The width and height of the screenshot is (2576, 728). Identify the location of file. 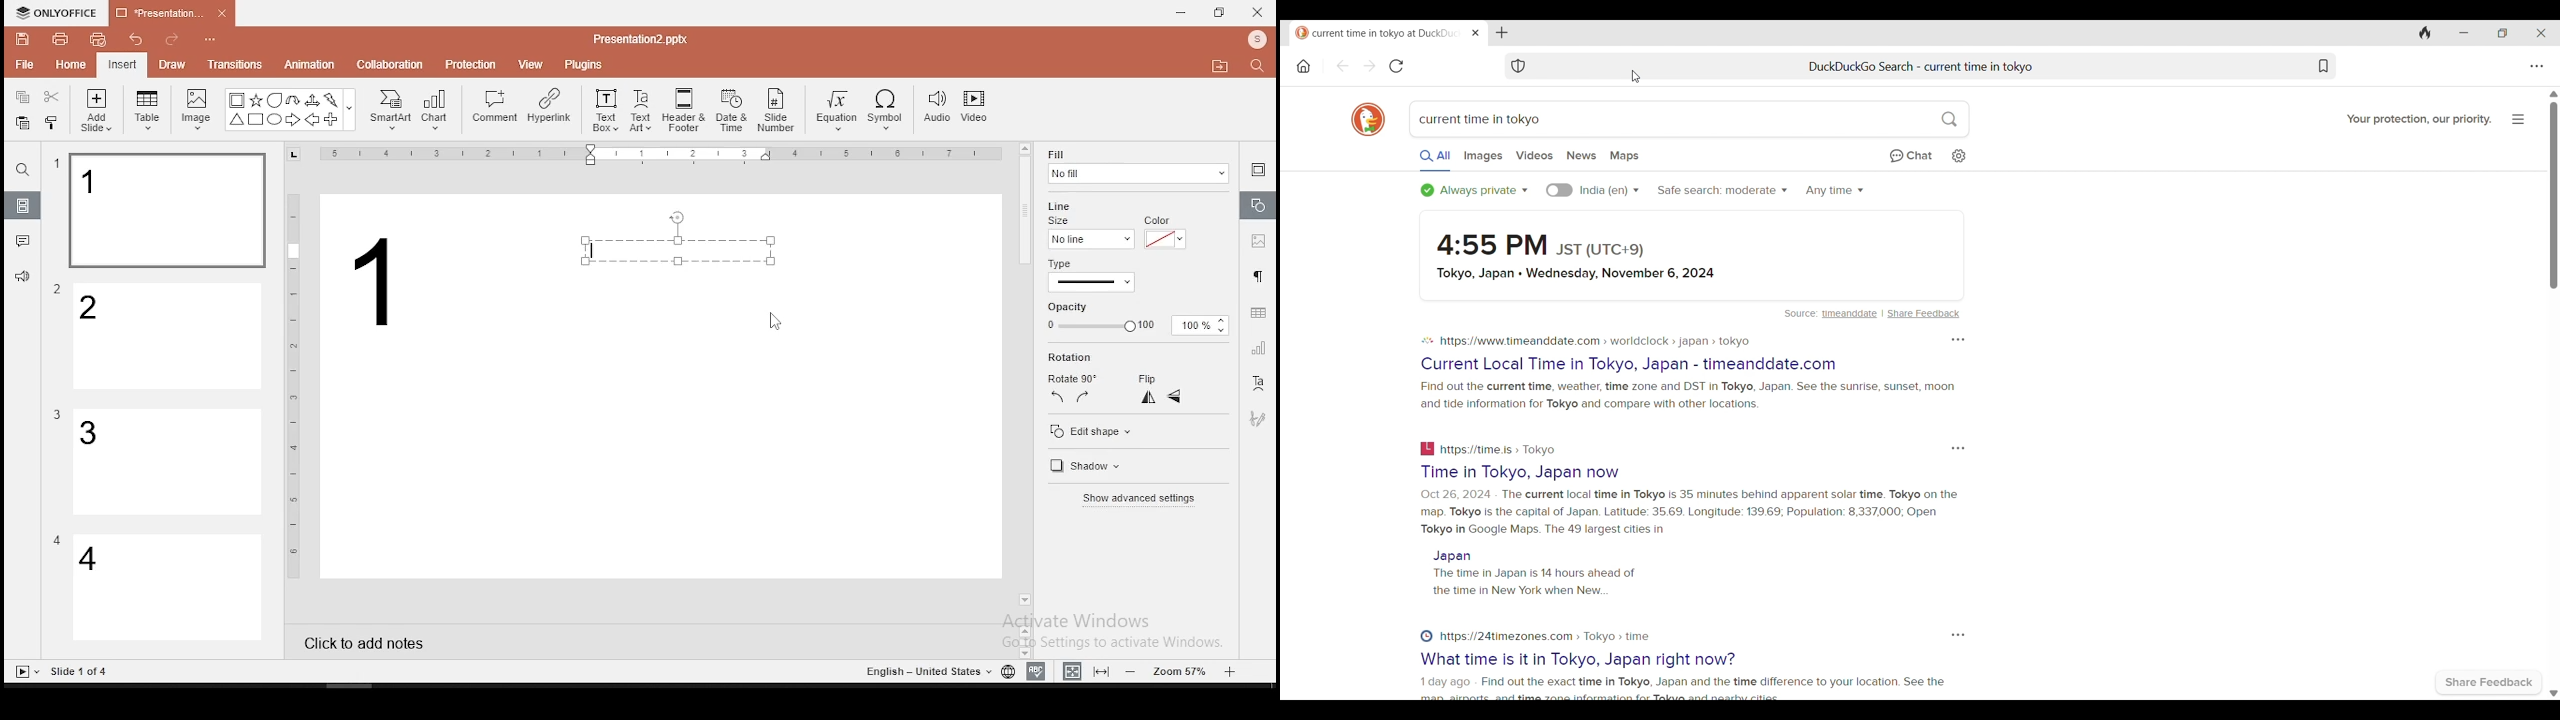
(24, 66).